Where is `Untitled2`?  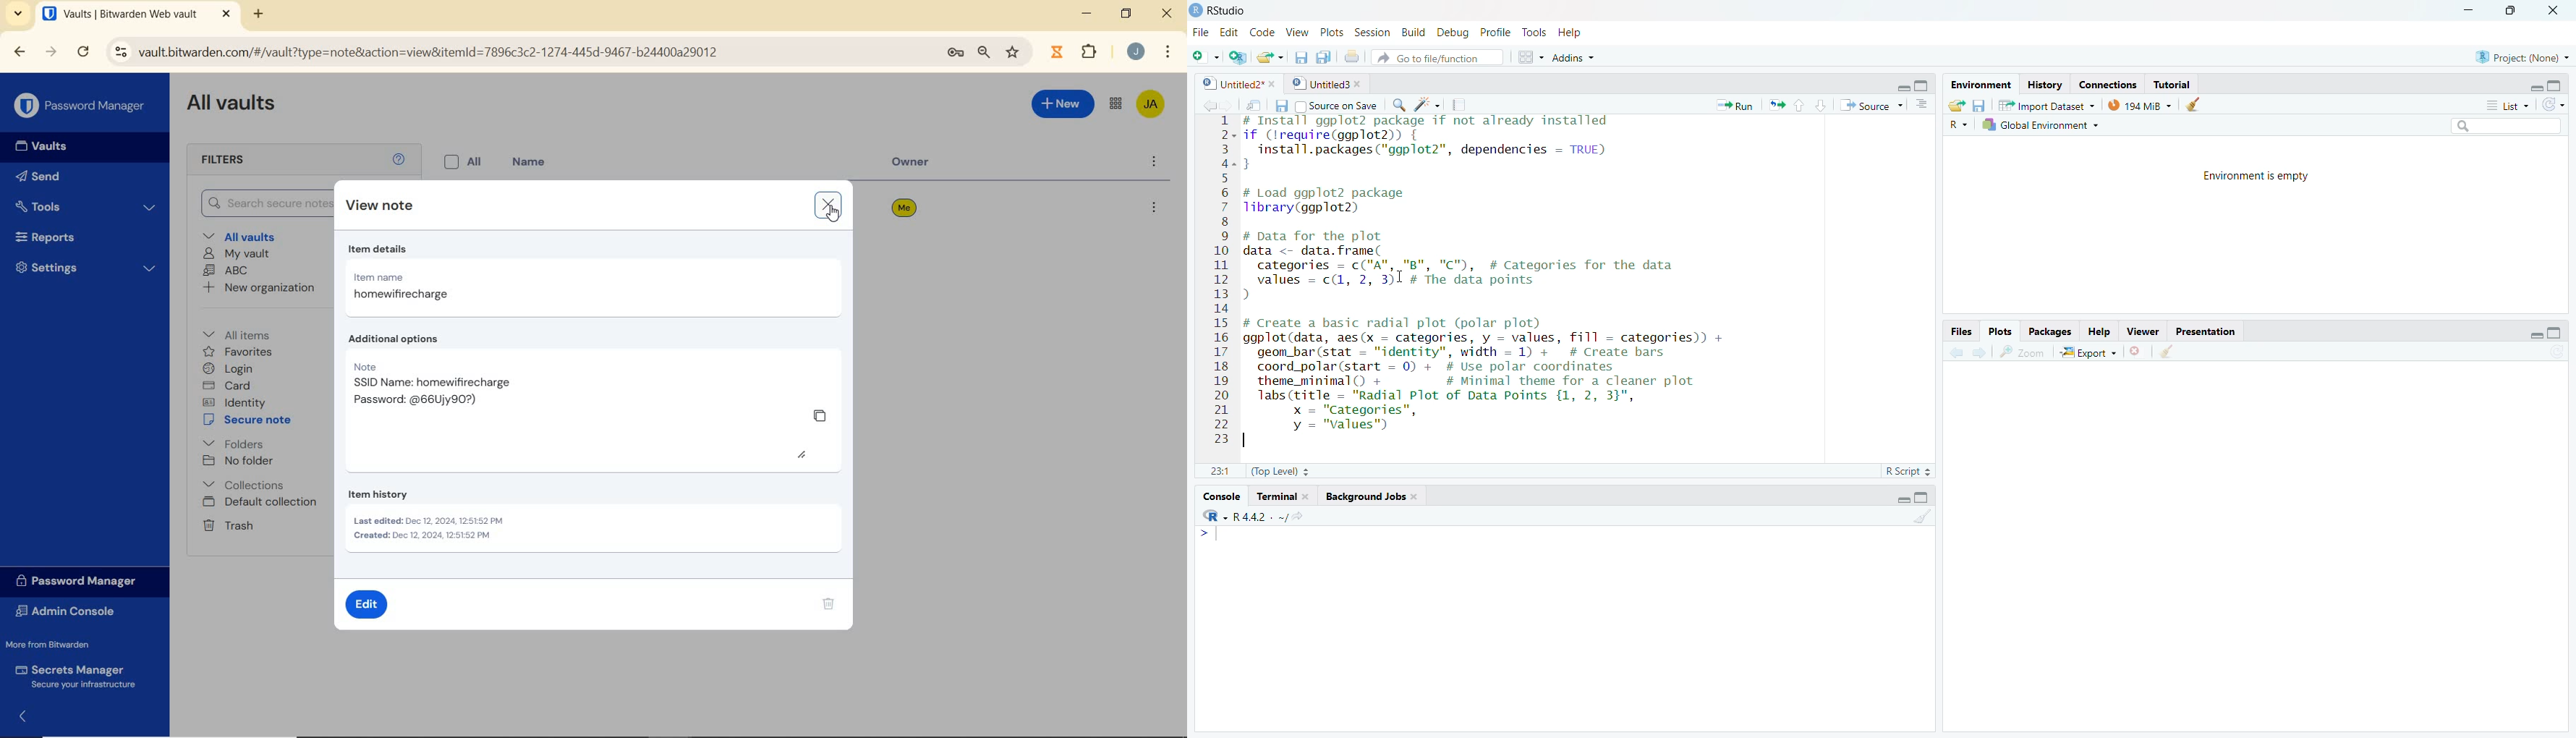
Untitled2 is located at coordinates (1242, 85).